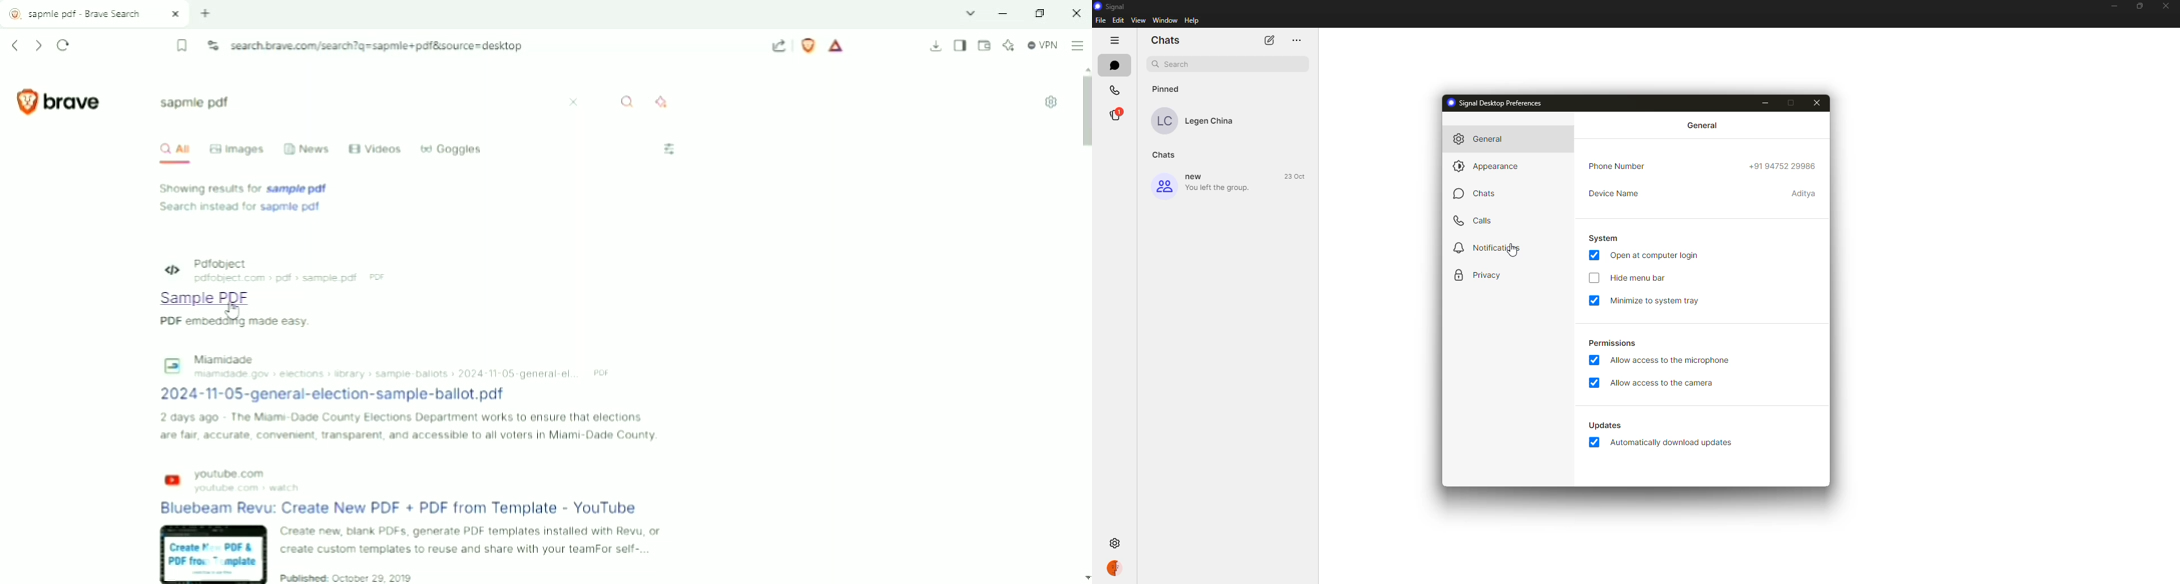 This screenshot has height=588, width=2184. Describe the element at coordinates (1489, 167) in the screenshot. I see `appearance` at that location.